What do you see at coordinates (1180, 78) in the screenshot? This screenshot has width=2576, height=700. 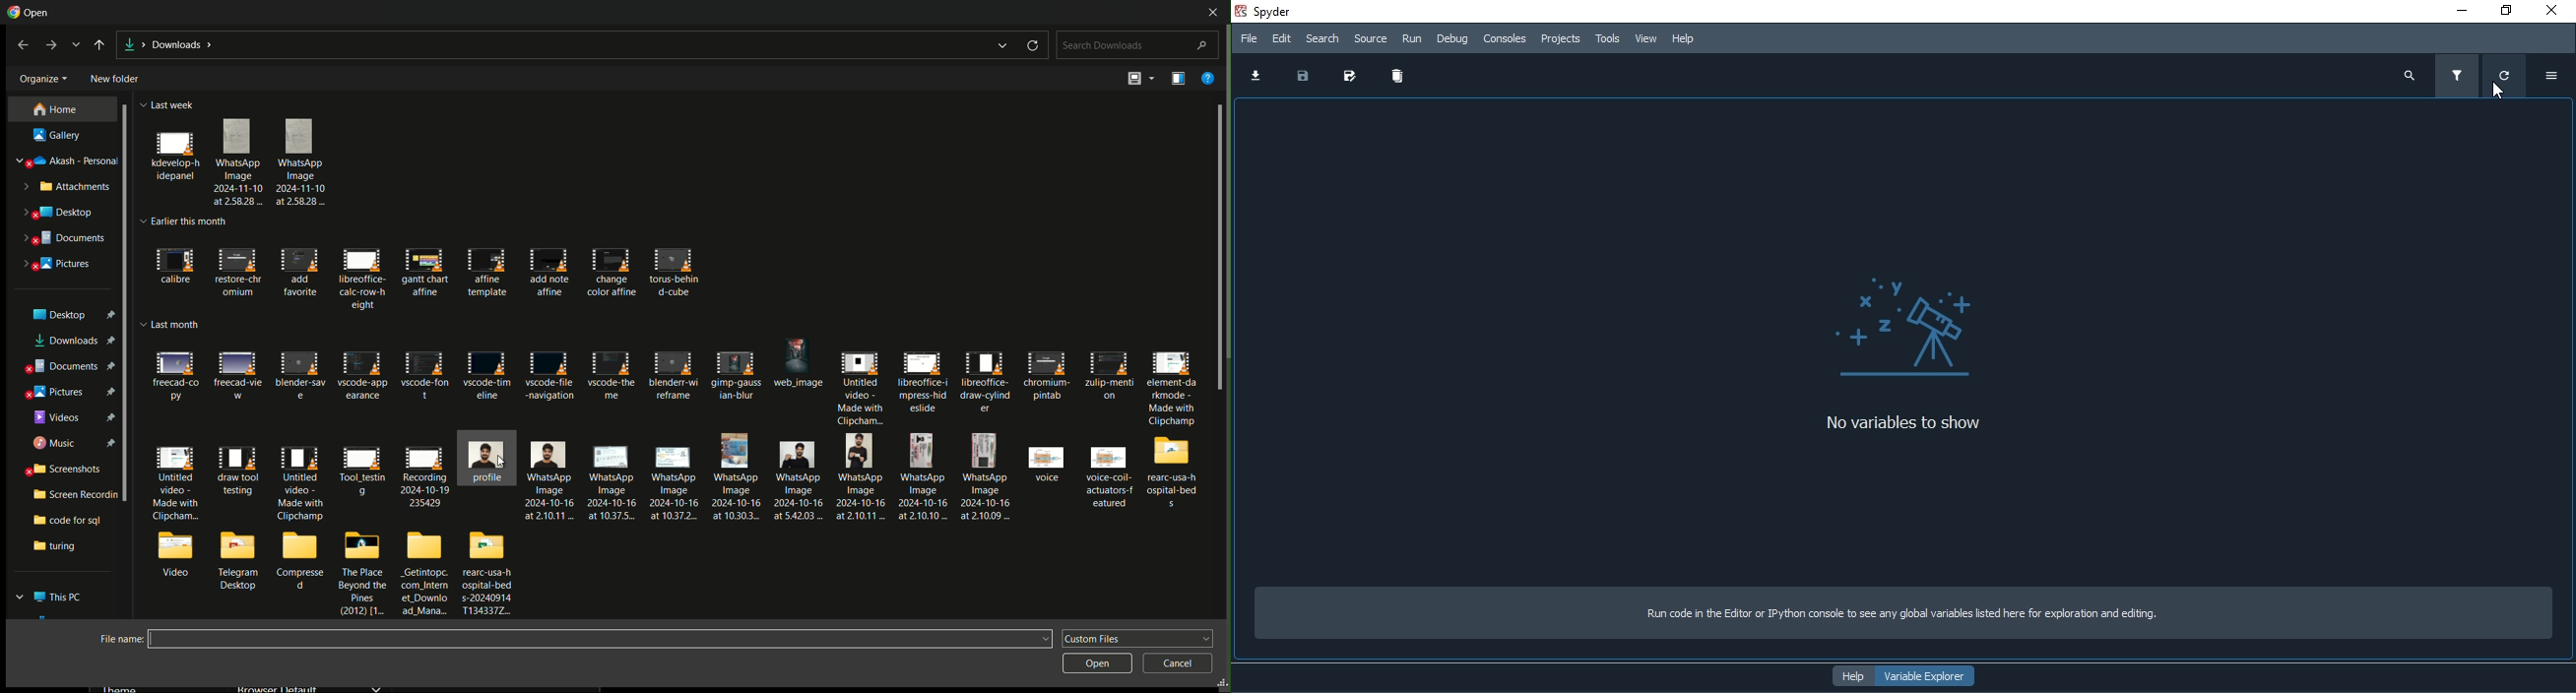 I see `preview the pane` at bounding box center [1180, 78].